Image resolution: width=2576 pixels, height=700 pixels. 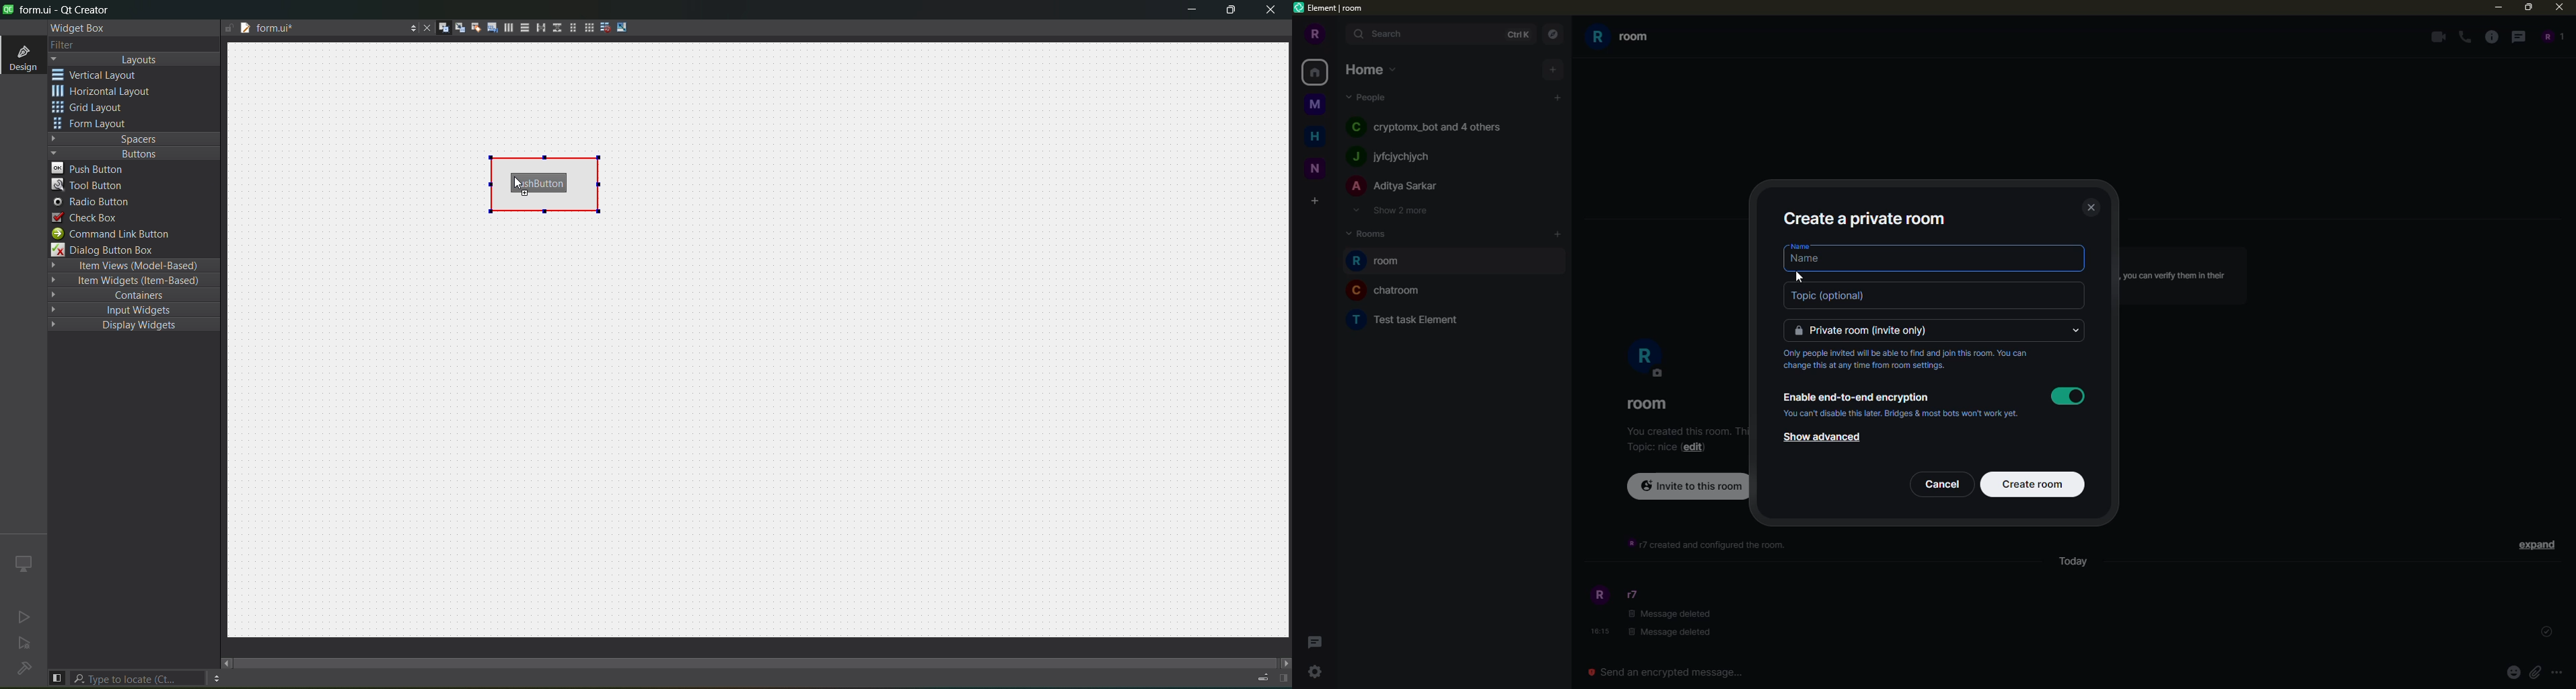 I want to click on scroll bar, so click(x=756, y=657).